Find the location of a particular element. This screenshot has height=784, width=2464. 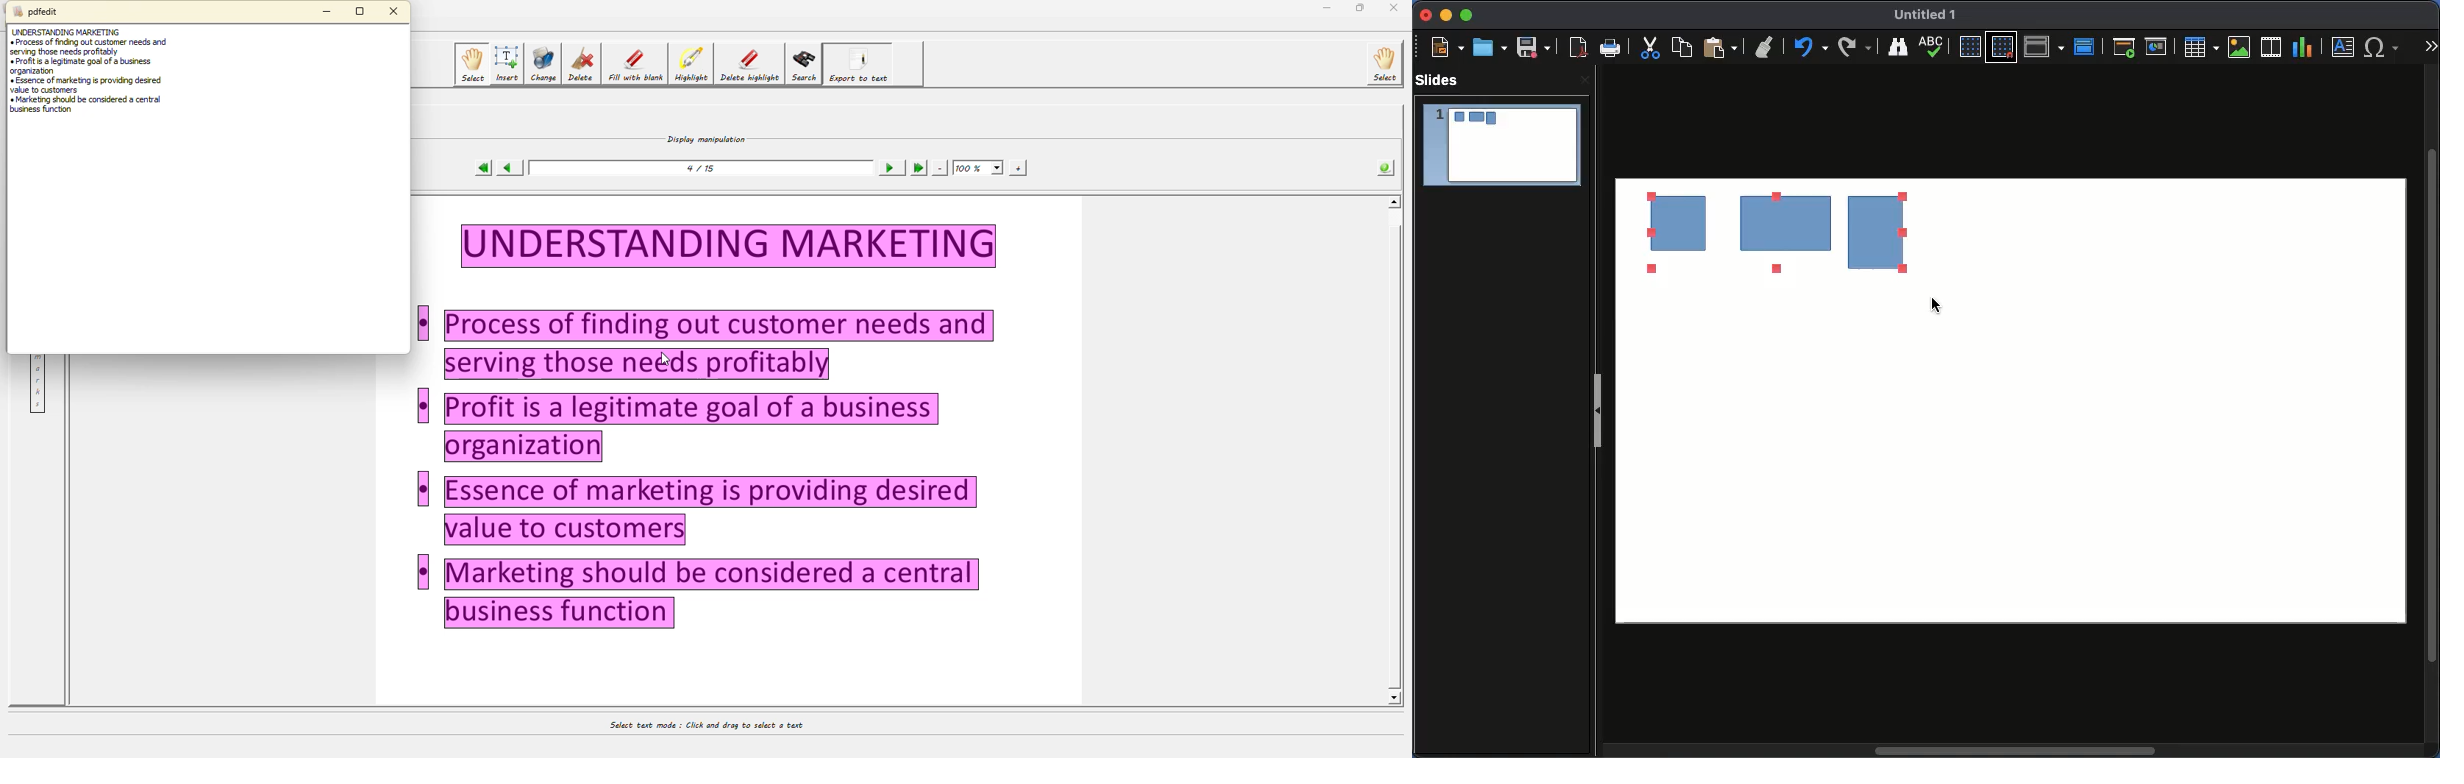

Snap to grid is located at coordinates (2002, 47).